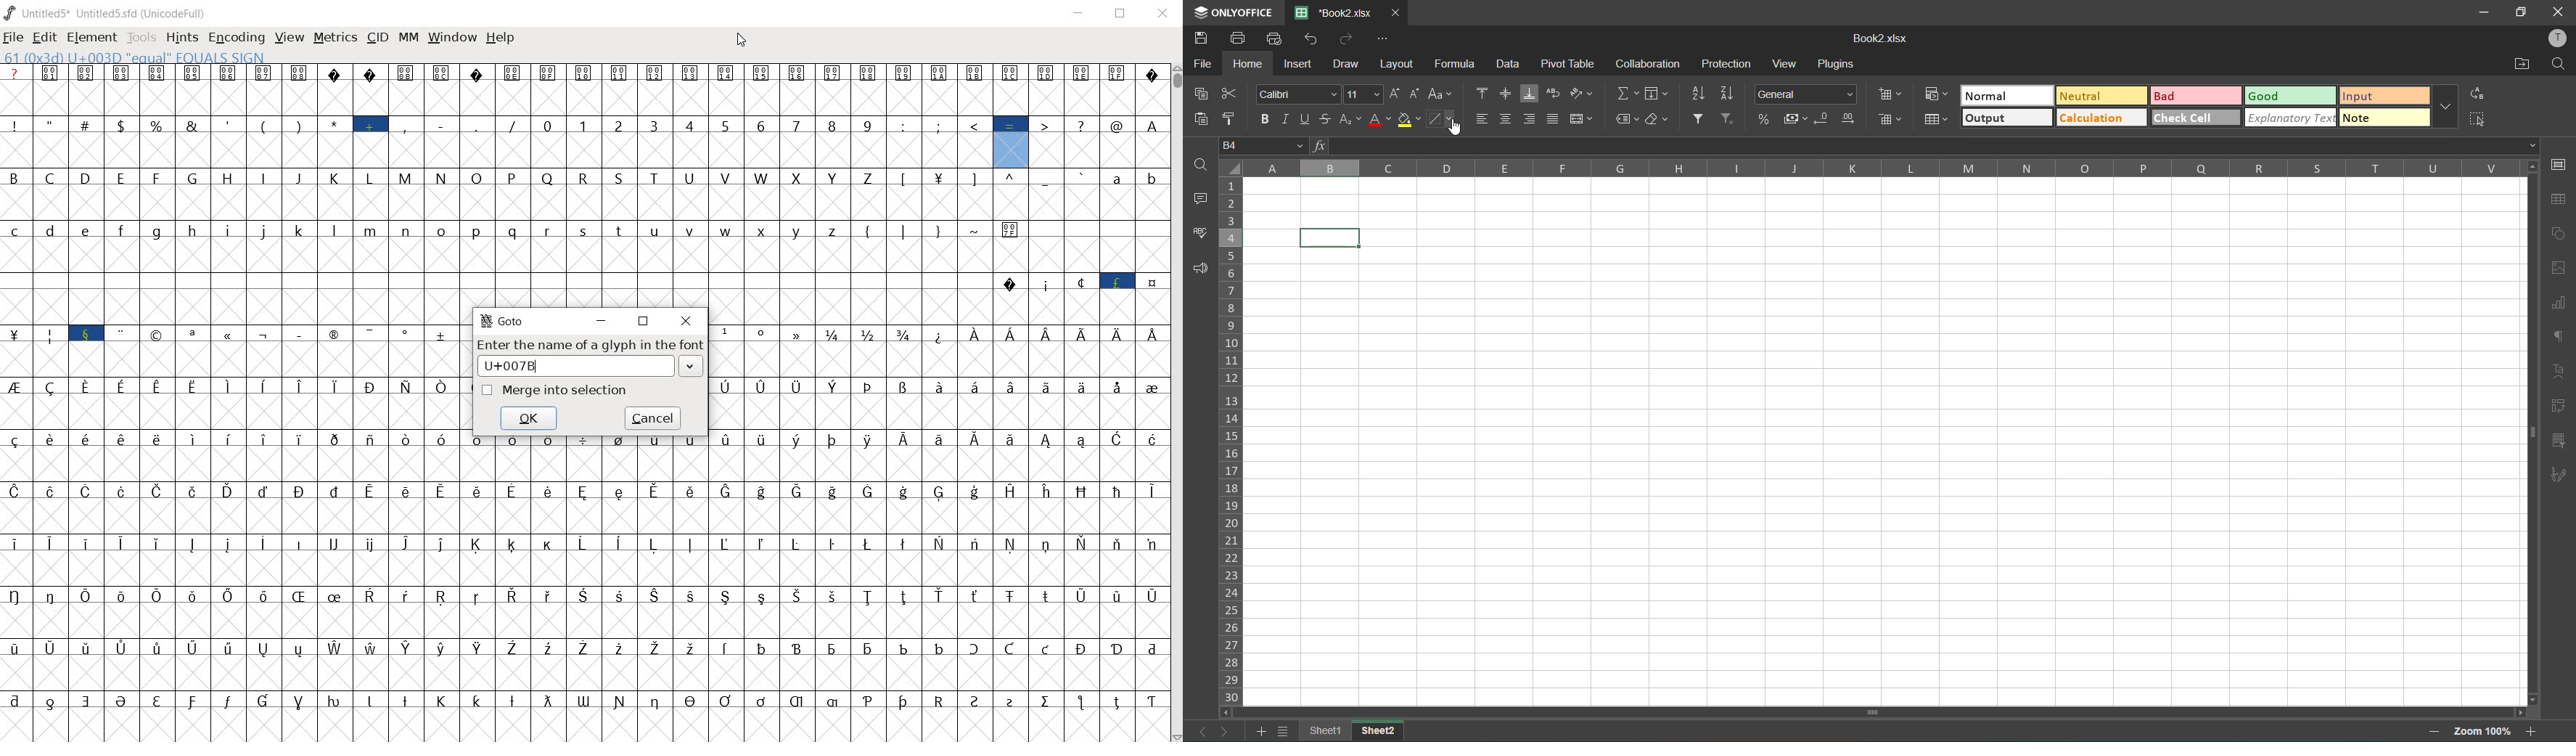  What do you see at coordinates (1361, 94) in the screenshot?
I see `font size` at bounding box center [1361, 94].